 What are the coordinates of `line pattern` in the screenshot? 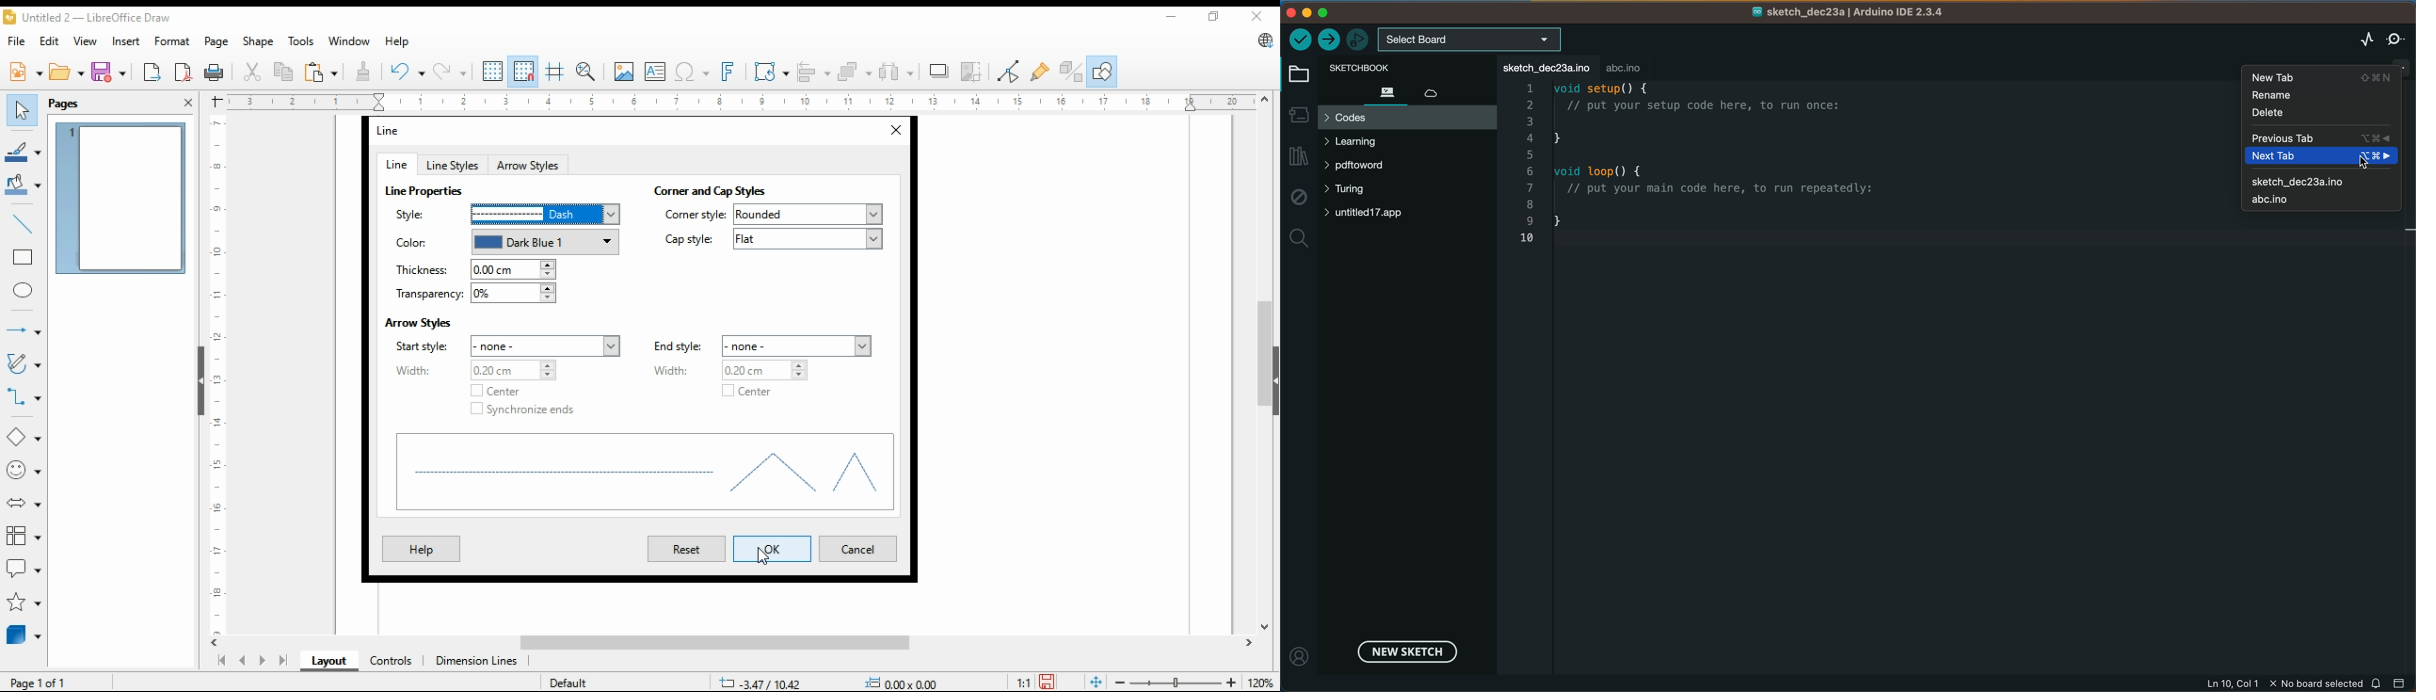 It's located at (426, 191).